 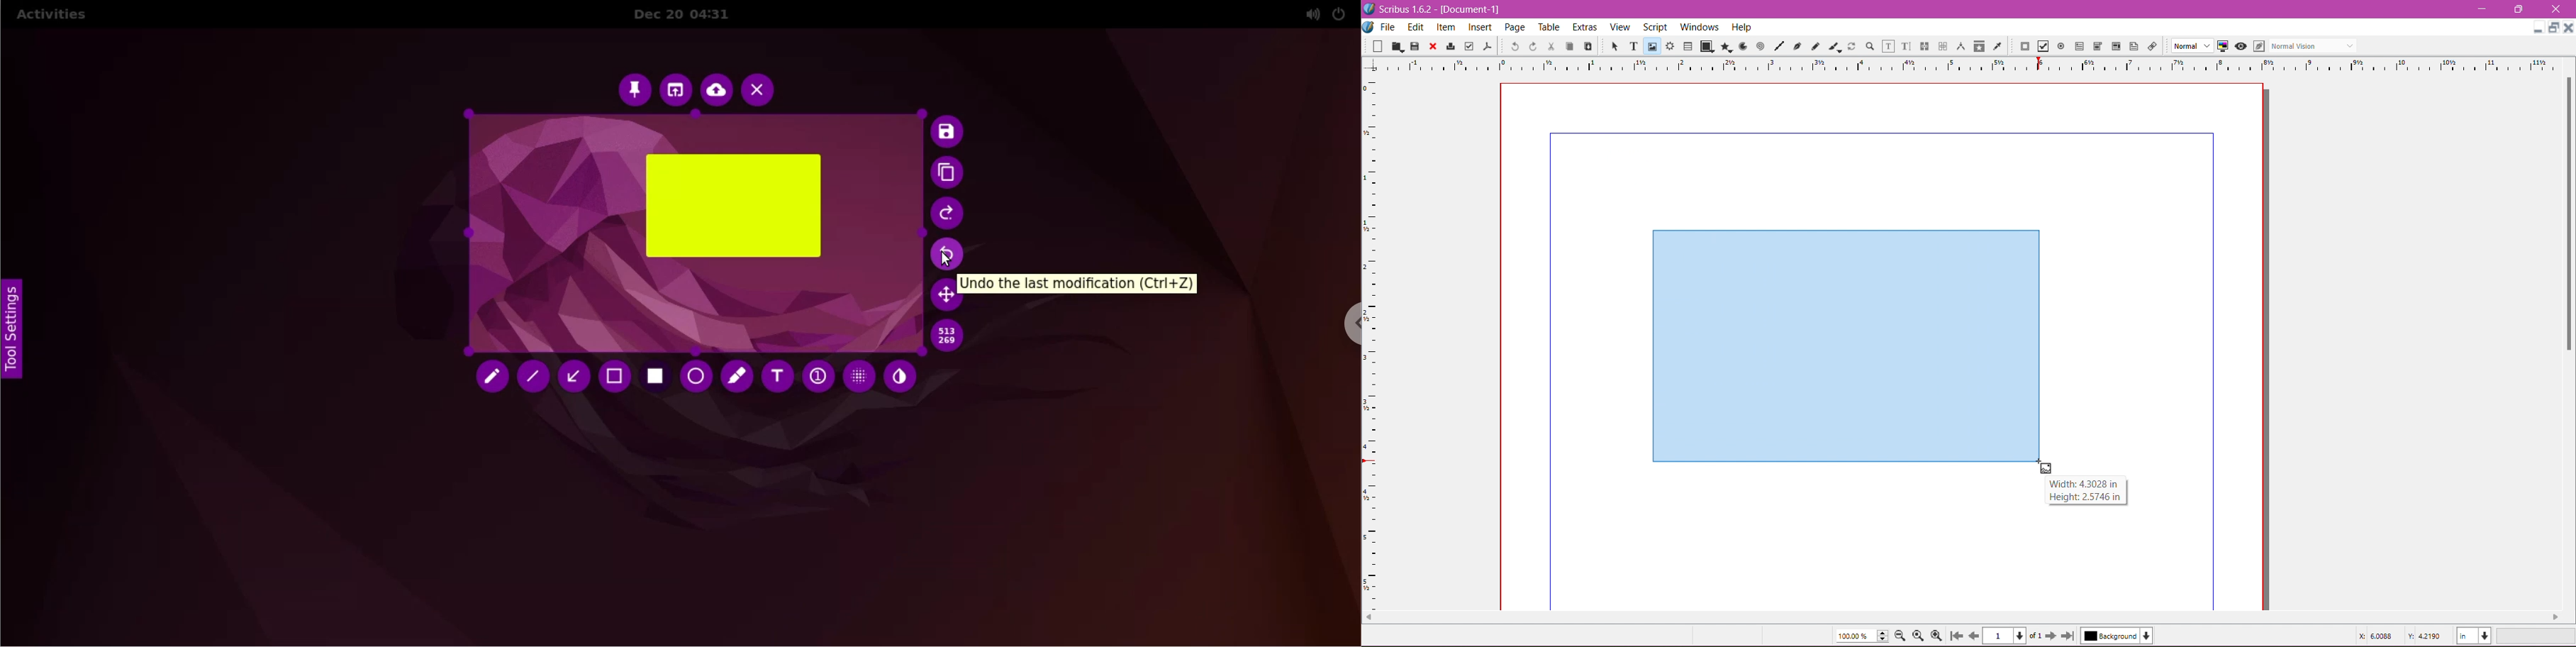 What do you see at coordinates (1478, 28) in the screenshot?
I see `Insight` at bounding box center [1478, 28].